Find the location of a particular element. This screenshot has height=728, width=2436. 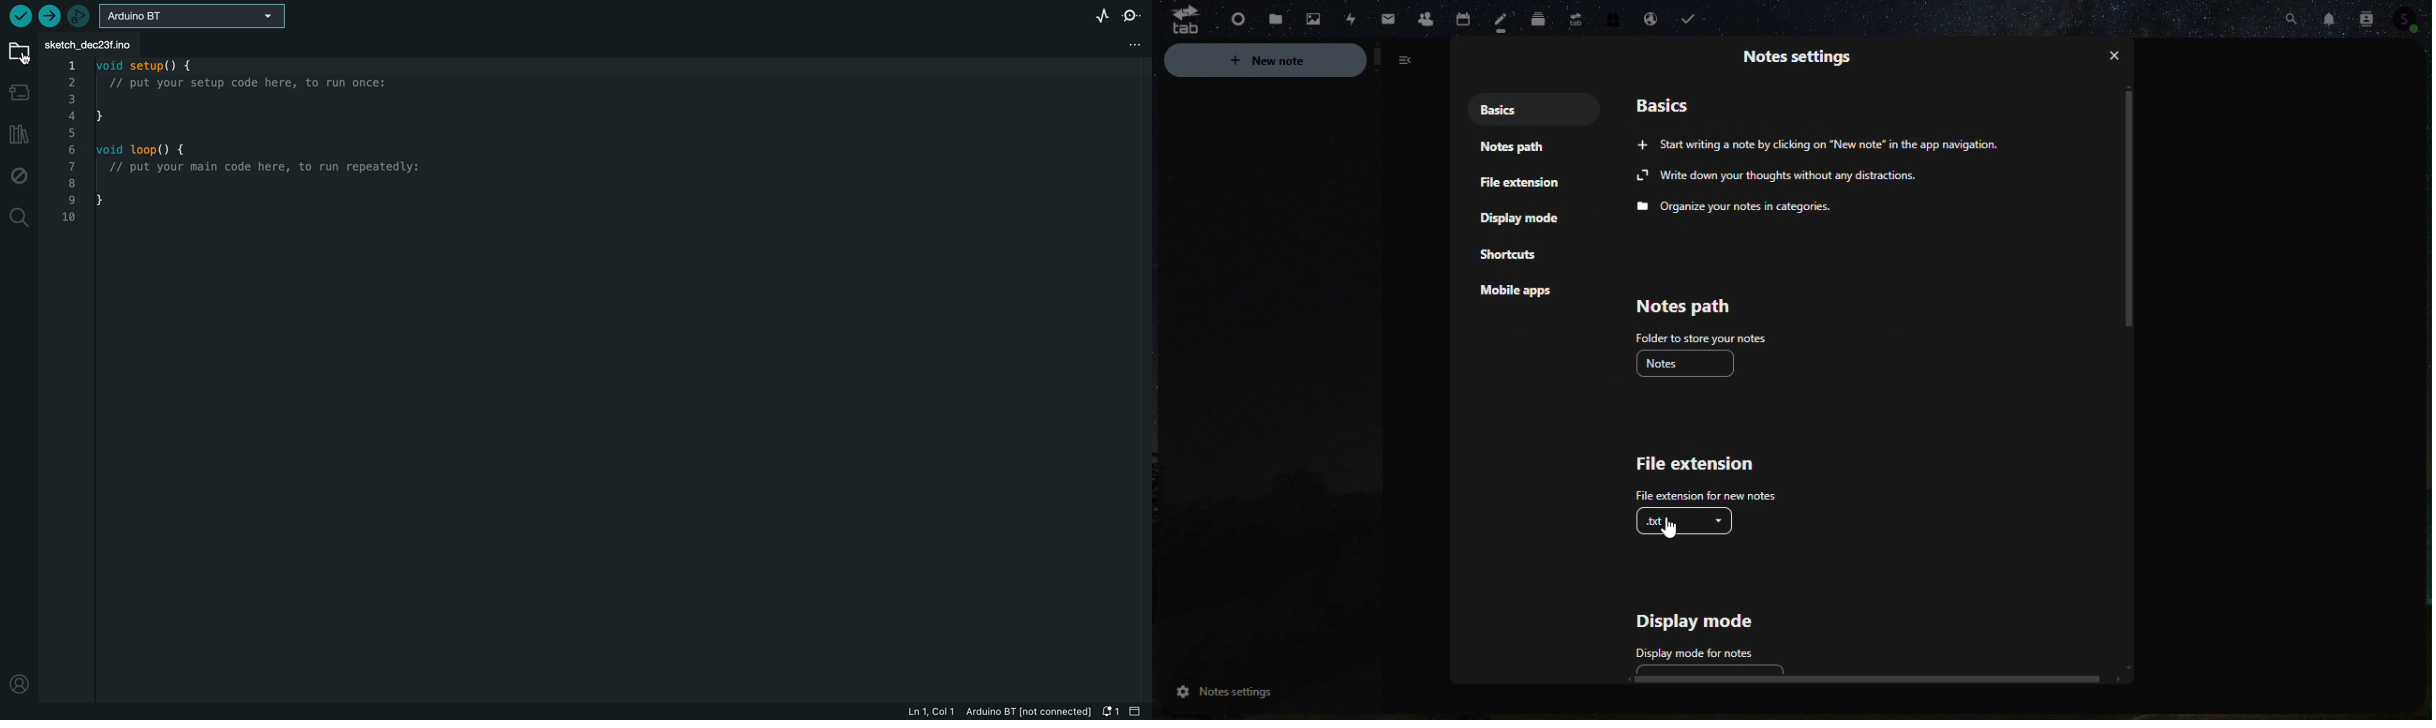

File extension is located at coordinates (1692, 464).